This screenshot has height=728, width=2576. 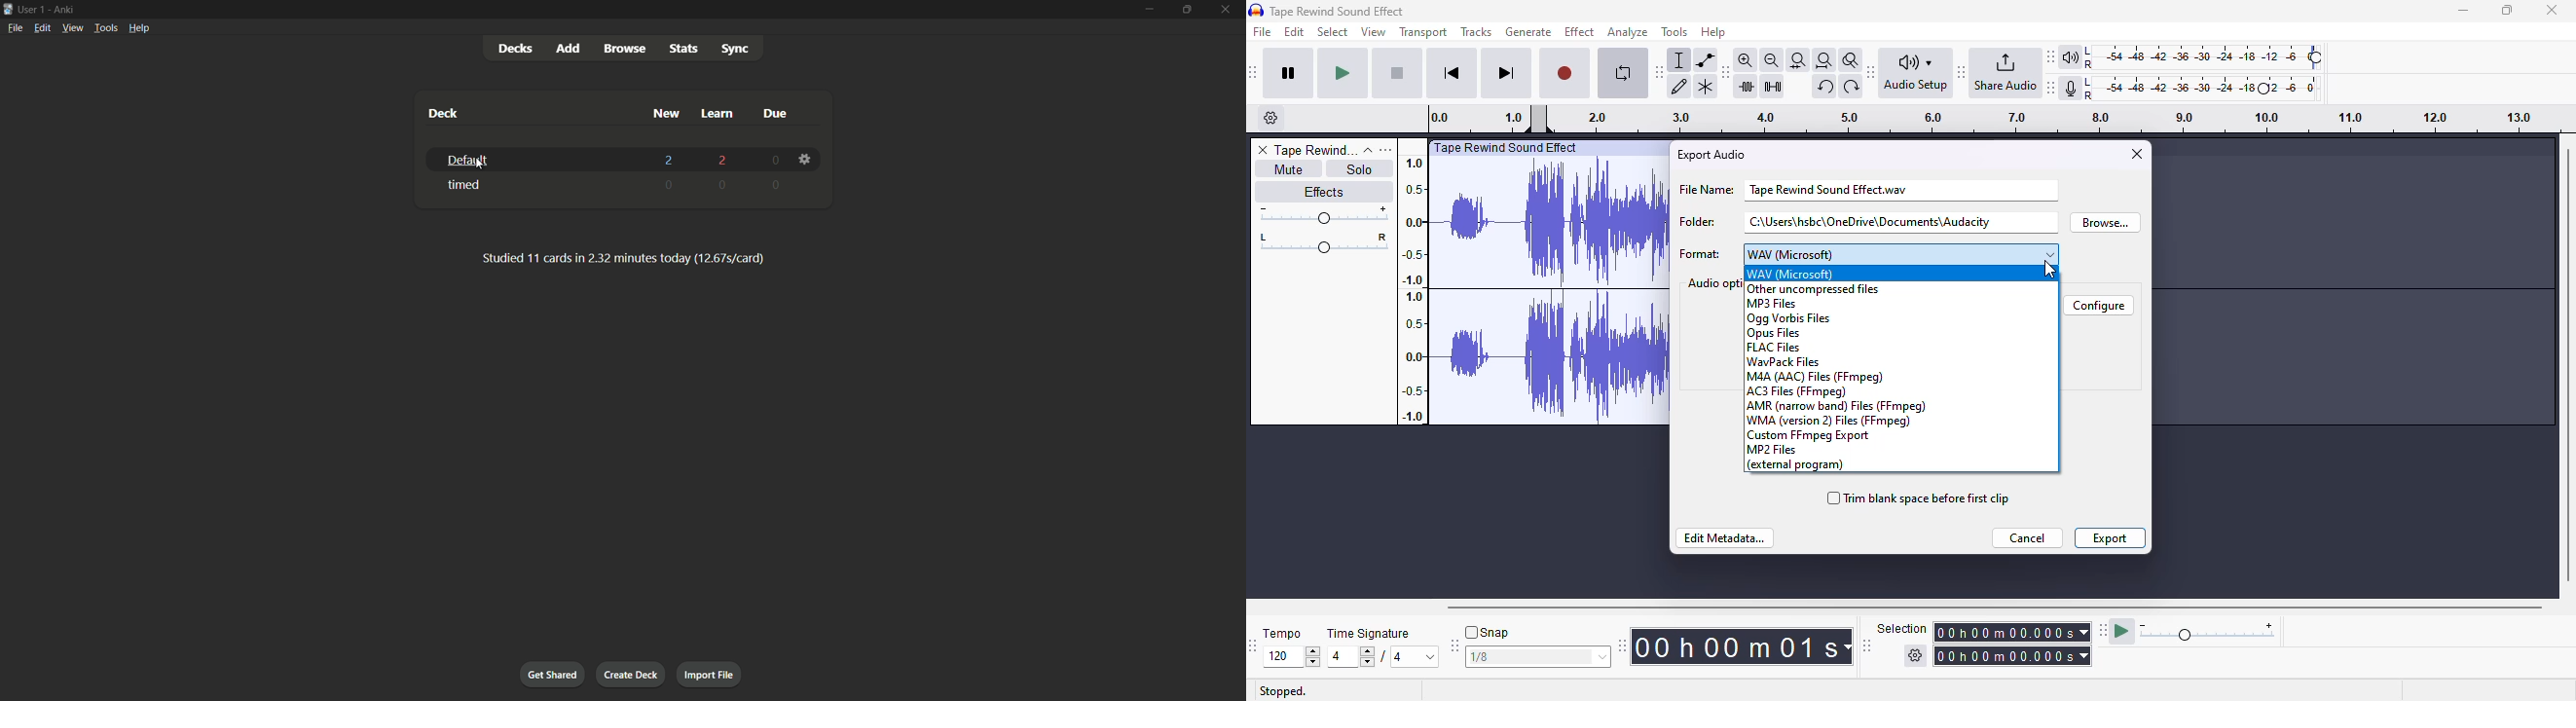 What do you see at coordinates (32, 9) in the screenshot?
I see `user 1` at bounding box center [32, 9].